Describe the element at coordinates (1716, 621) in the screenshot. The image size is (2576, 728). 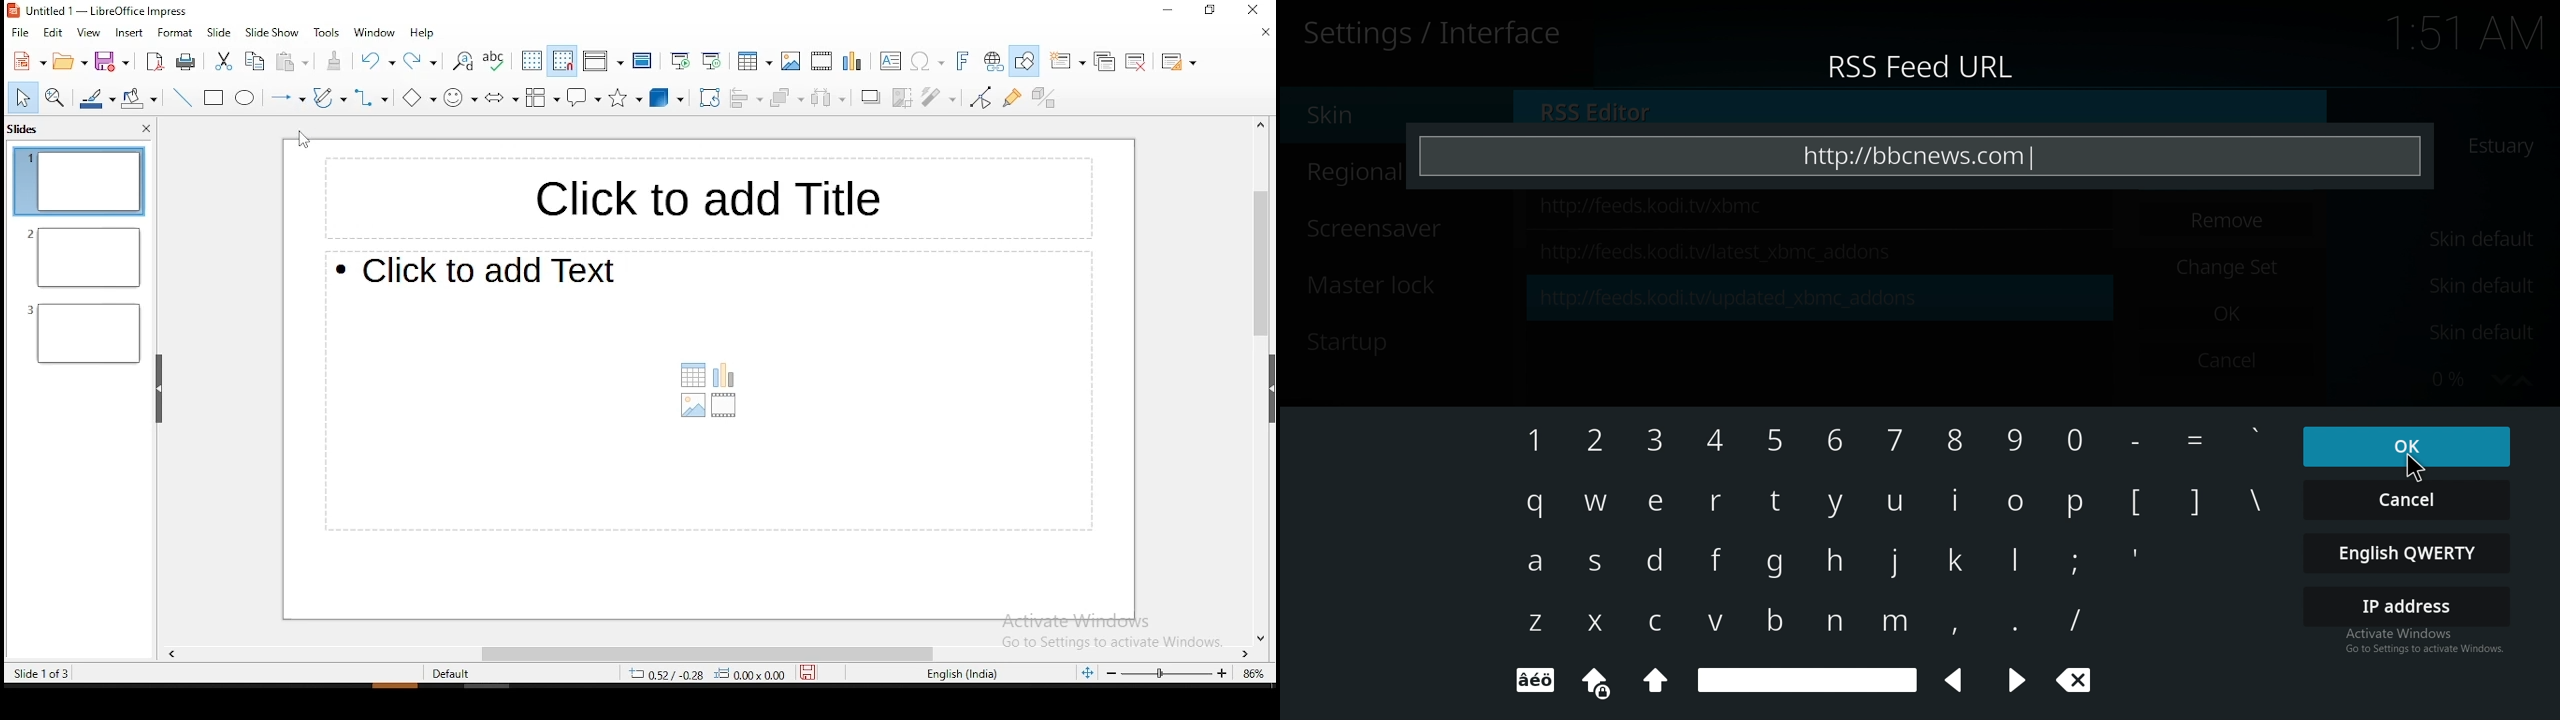
I see `v` at that location.